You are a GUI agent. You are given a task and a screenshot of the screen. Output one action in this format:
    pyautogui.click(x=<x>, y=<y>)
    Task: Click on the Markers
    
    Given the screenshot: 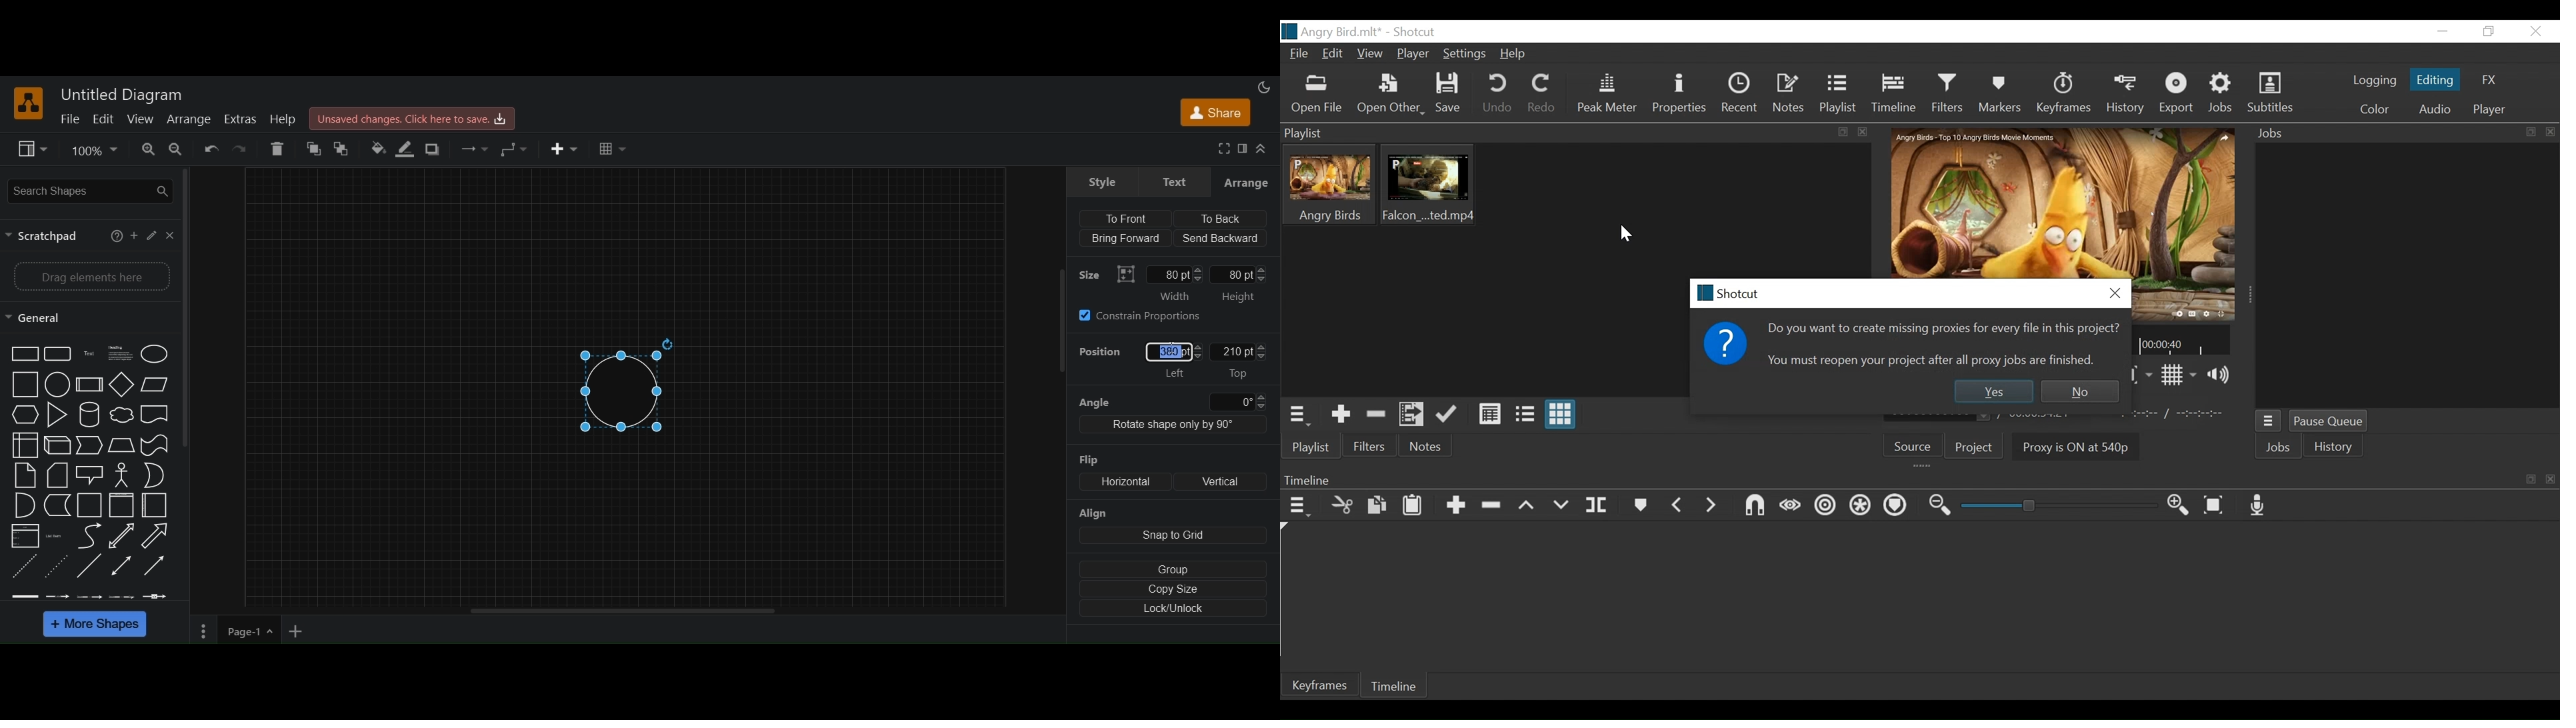 What is the action you would take?
    pyautogui.click(x=2001, y=95)
    